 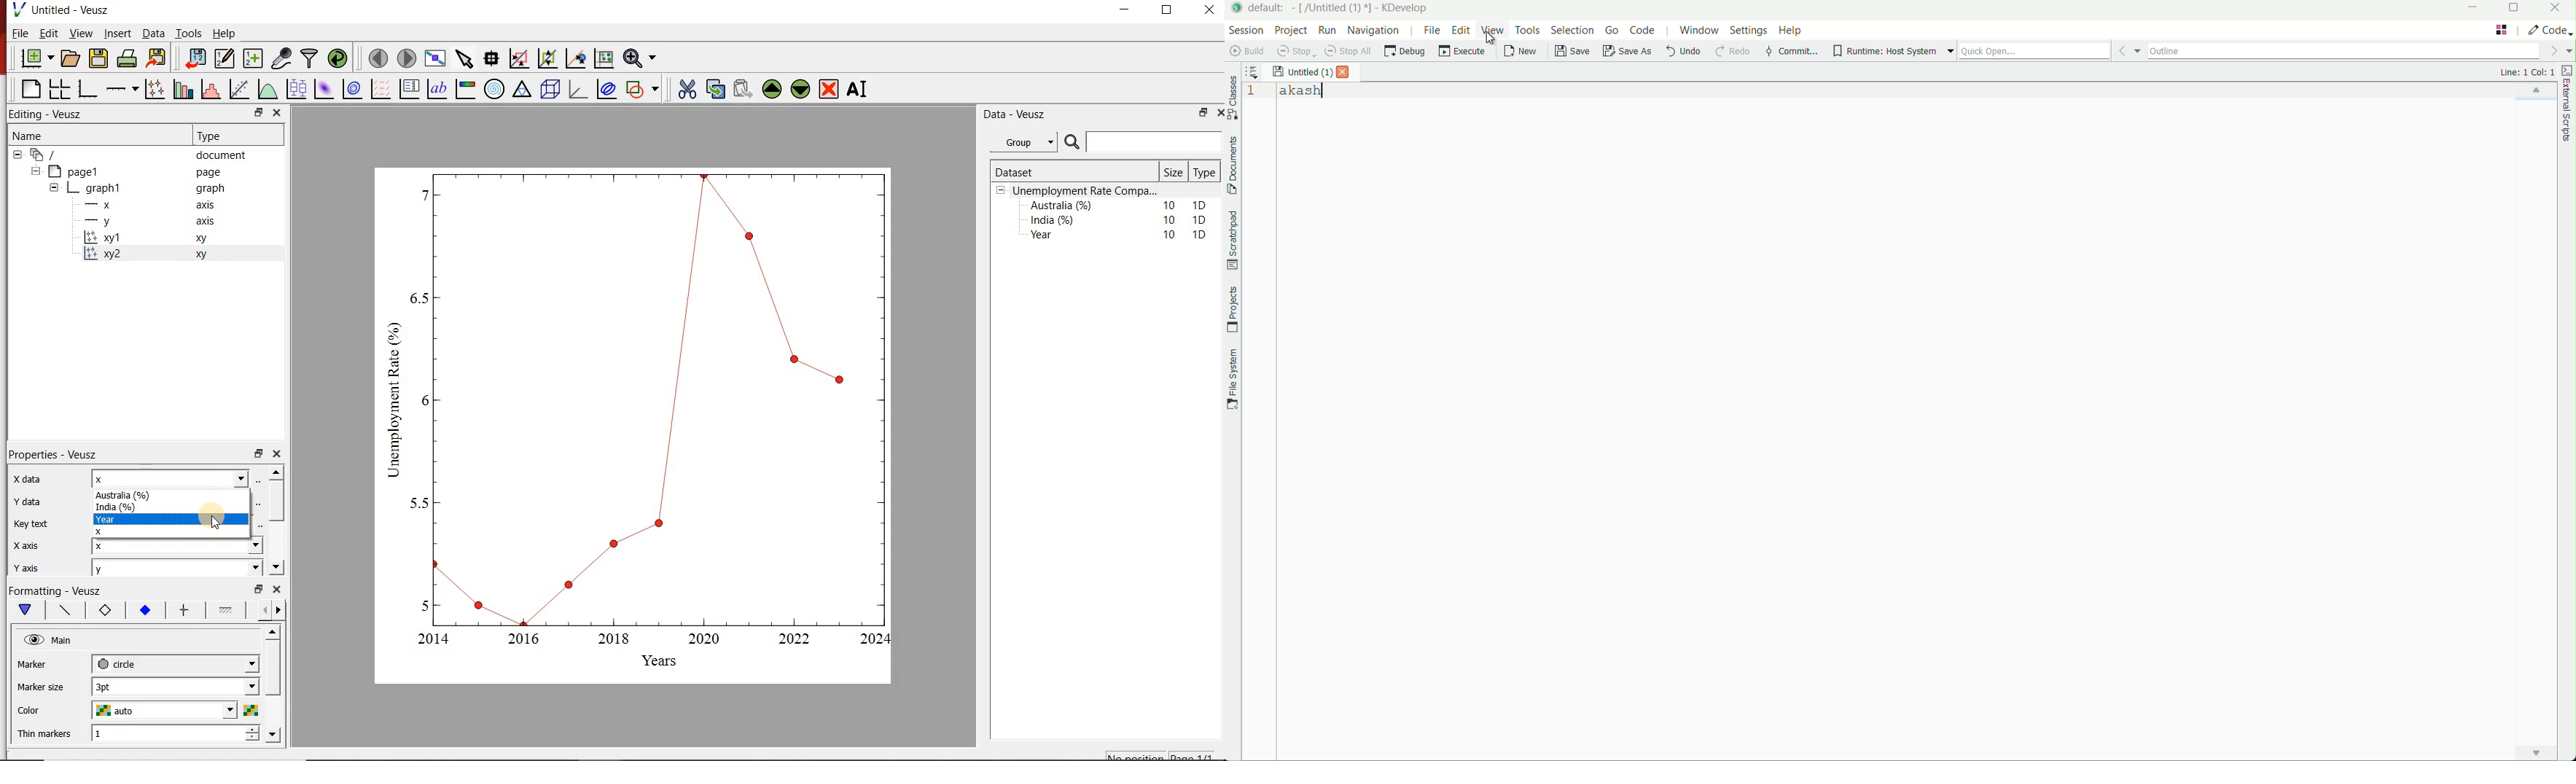 What do you see at coordinates (173, 478) in the screenshot?
I see `x` at bounding box center [173, 478].